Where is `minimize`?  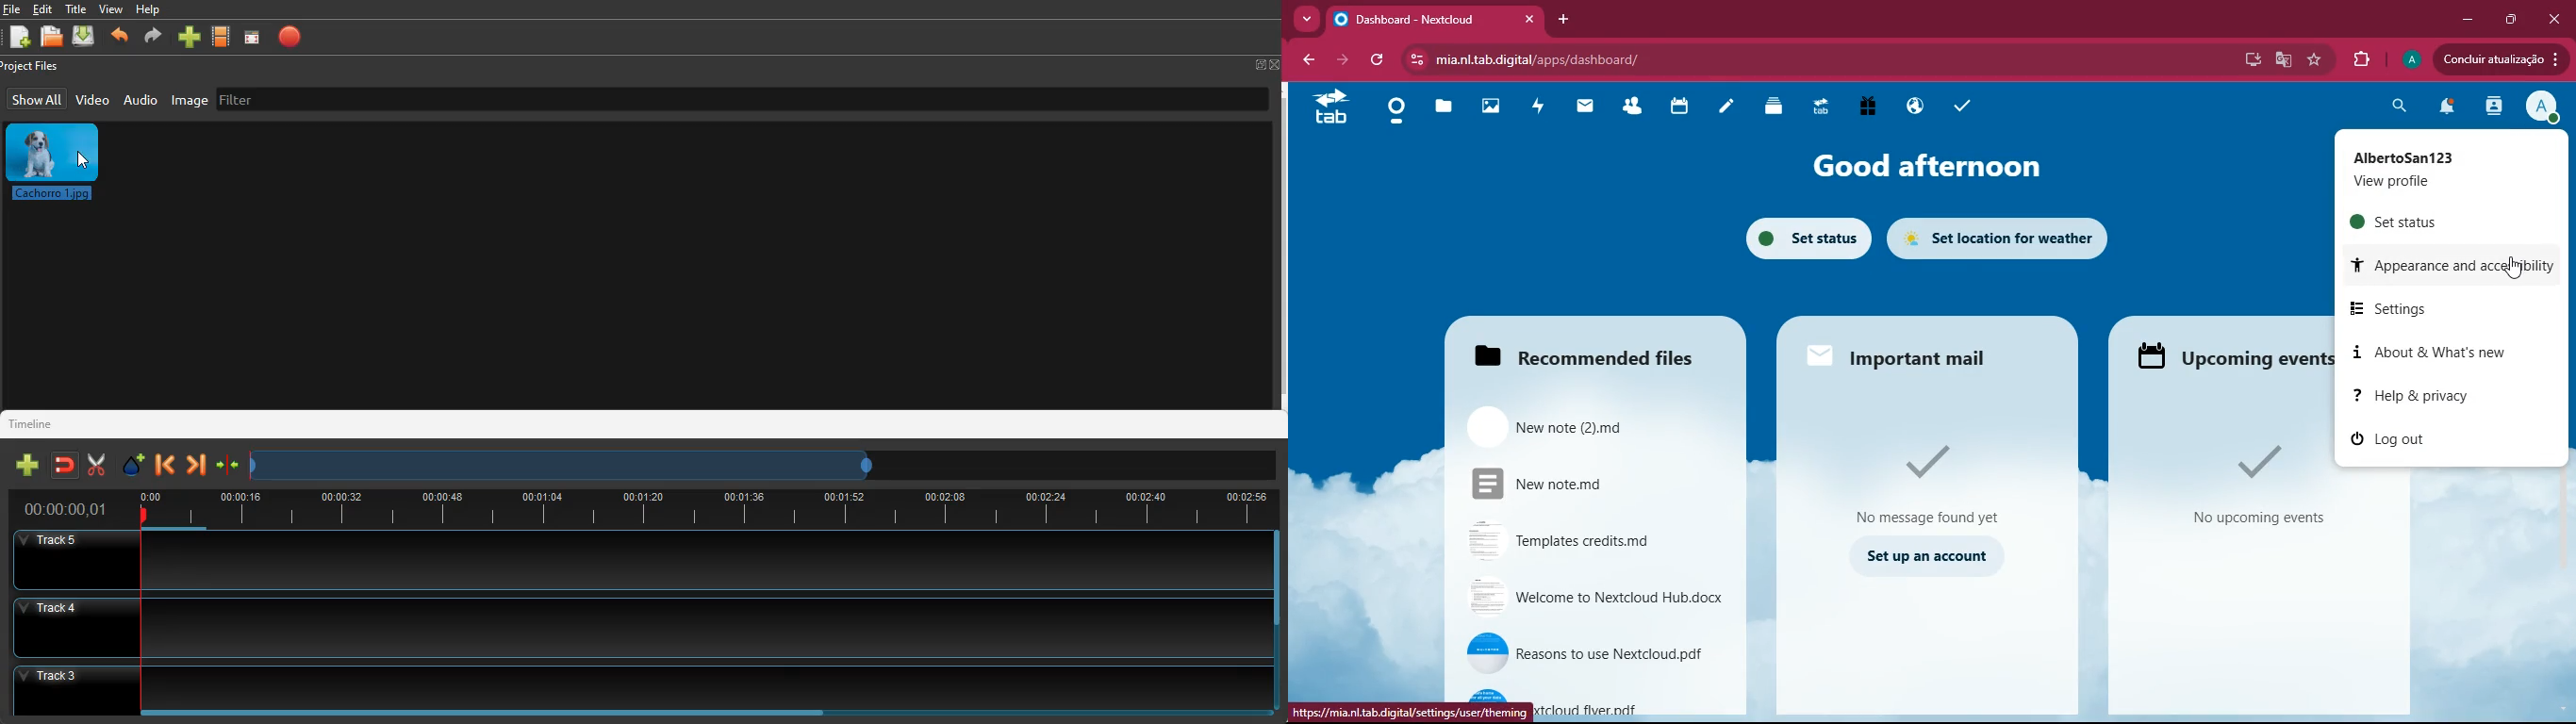
minimize is located at coordinates (2463, 20).